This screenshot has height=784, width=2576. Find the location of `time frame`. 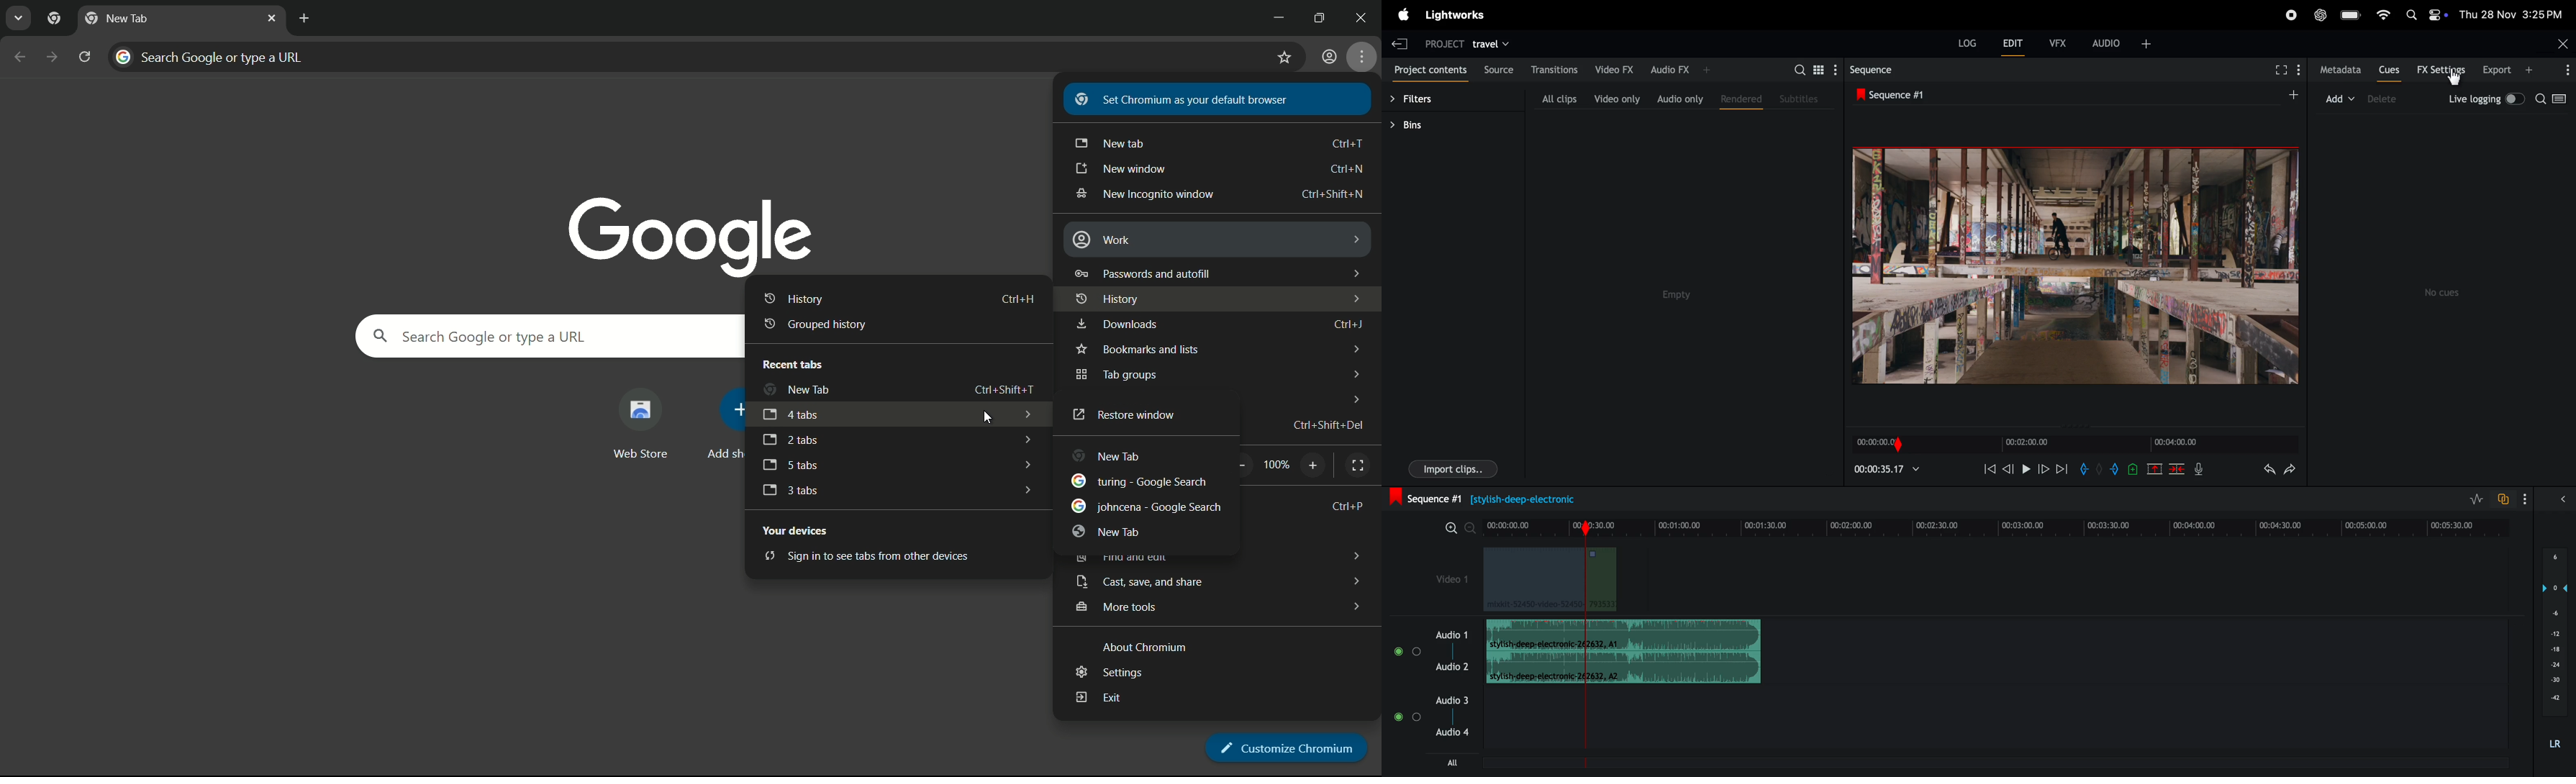

time frame is located at coordinates (1886, 469).